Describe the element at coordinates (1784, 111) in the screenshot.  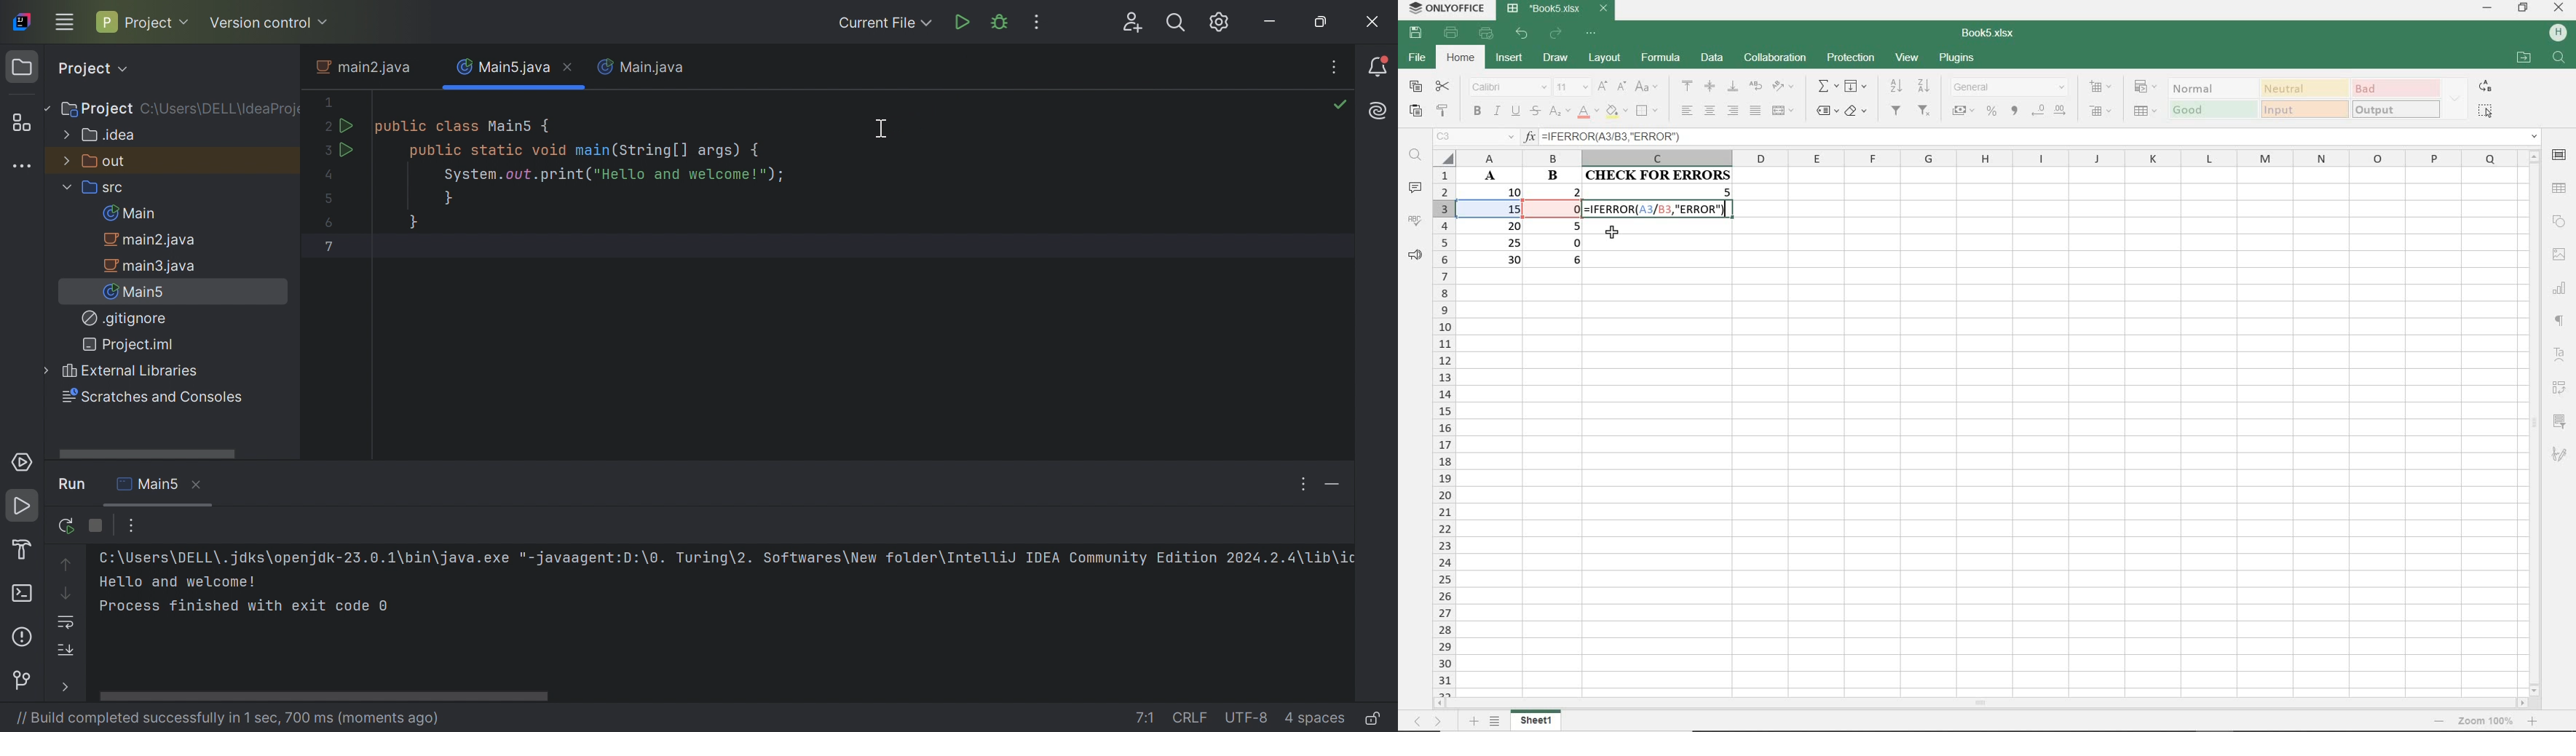
I see `MERGE & CENTER` at that location.